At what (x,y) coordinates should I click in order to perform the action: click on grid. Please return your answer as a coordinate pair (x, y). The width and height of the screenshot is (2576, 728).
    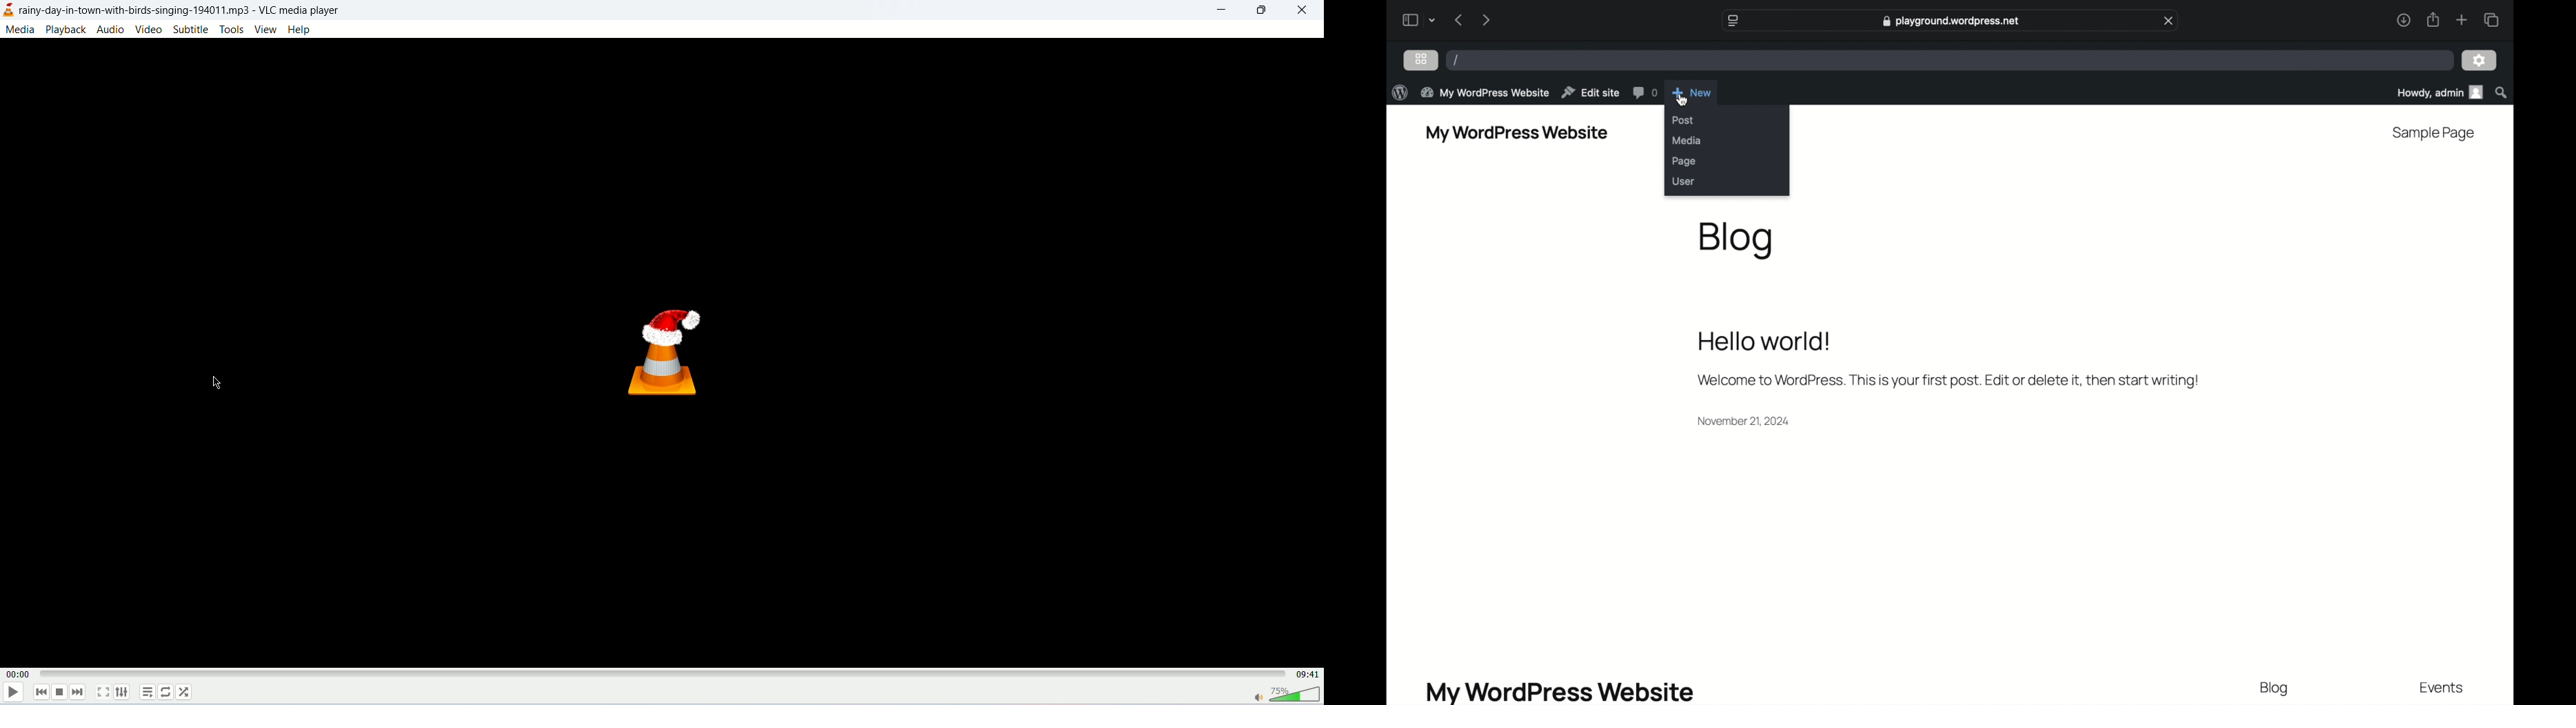
    Looking at the image, I should click on (1421, 59).